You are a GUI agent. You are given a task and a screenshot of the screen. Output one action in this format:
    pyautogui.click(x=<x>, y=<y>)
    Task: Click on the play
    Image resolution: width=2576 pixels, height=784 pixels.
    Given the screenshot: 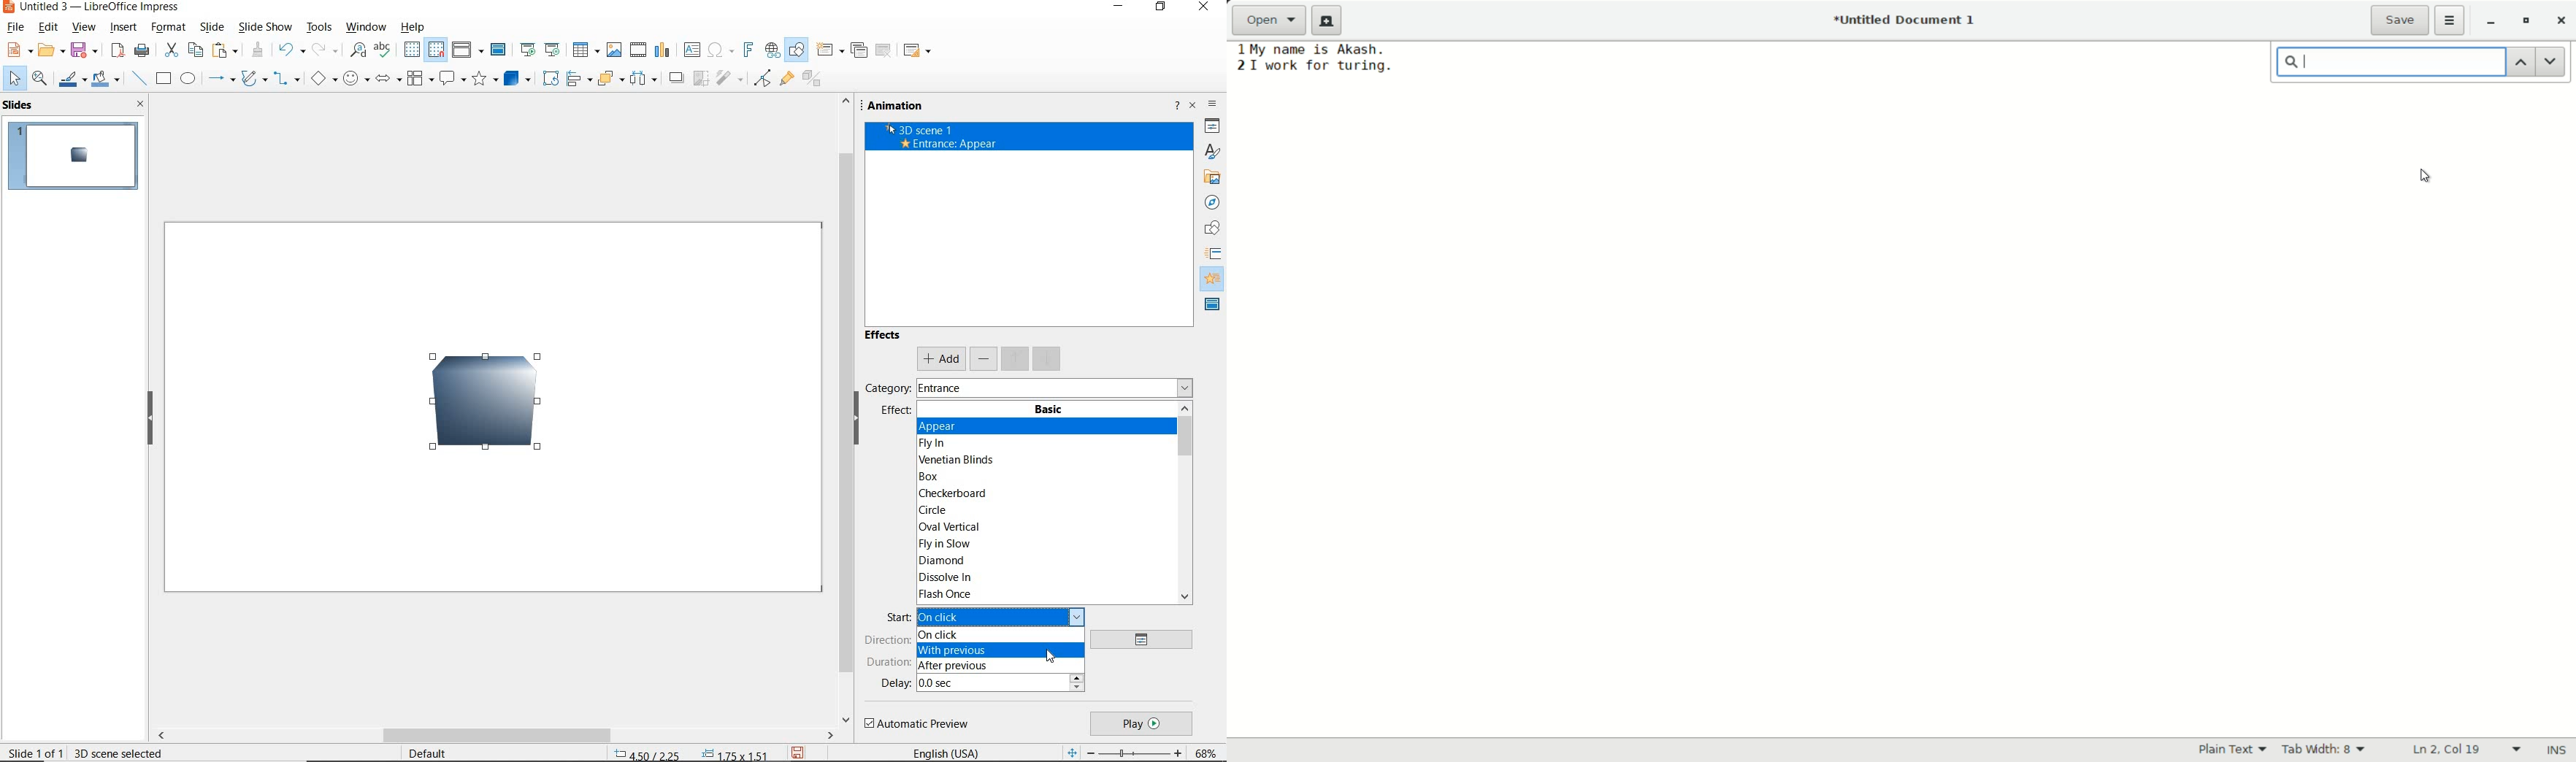 What is the action you would take?
    pyautogui.click(x=1141, y=724)
    